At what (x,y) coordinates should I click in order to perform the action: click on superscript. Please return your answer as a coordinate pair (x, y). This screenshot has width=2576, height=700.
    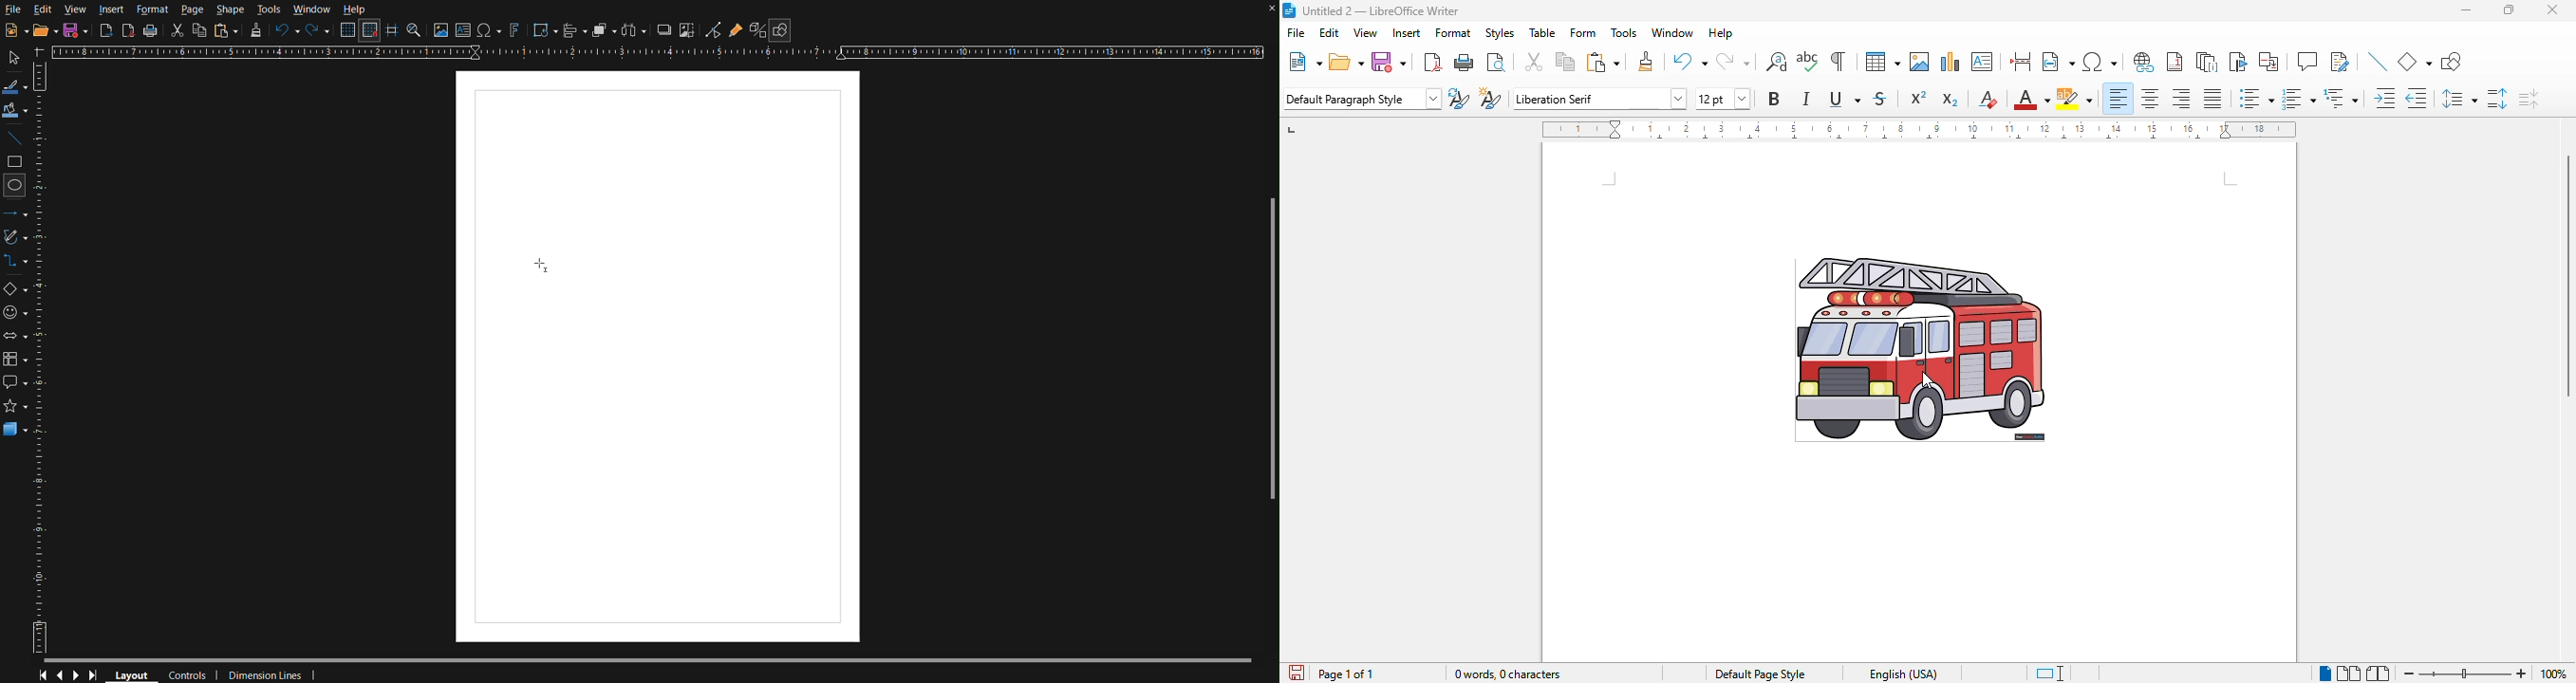
    Looking at the image, I should click on (1918, 97).